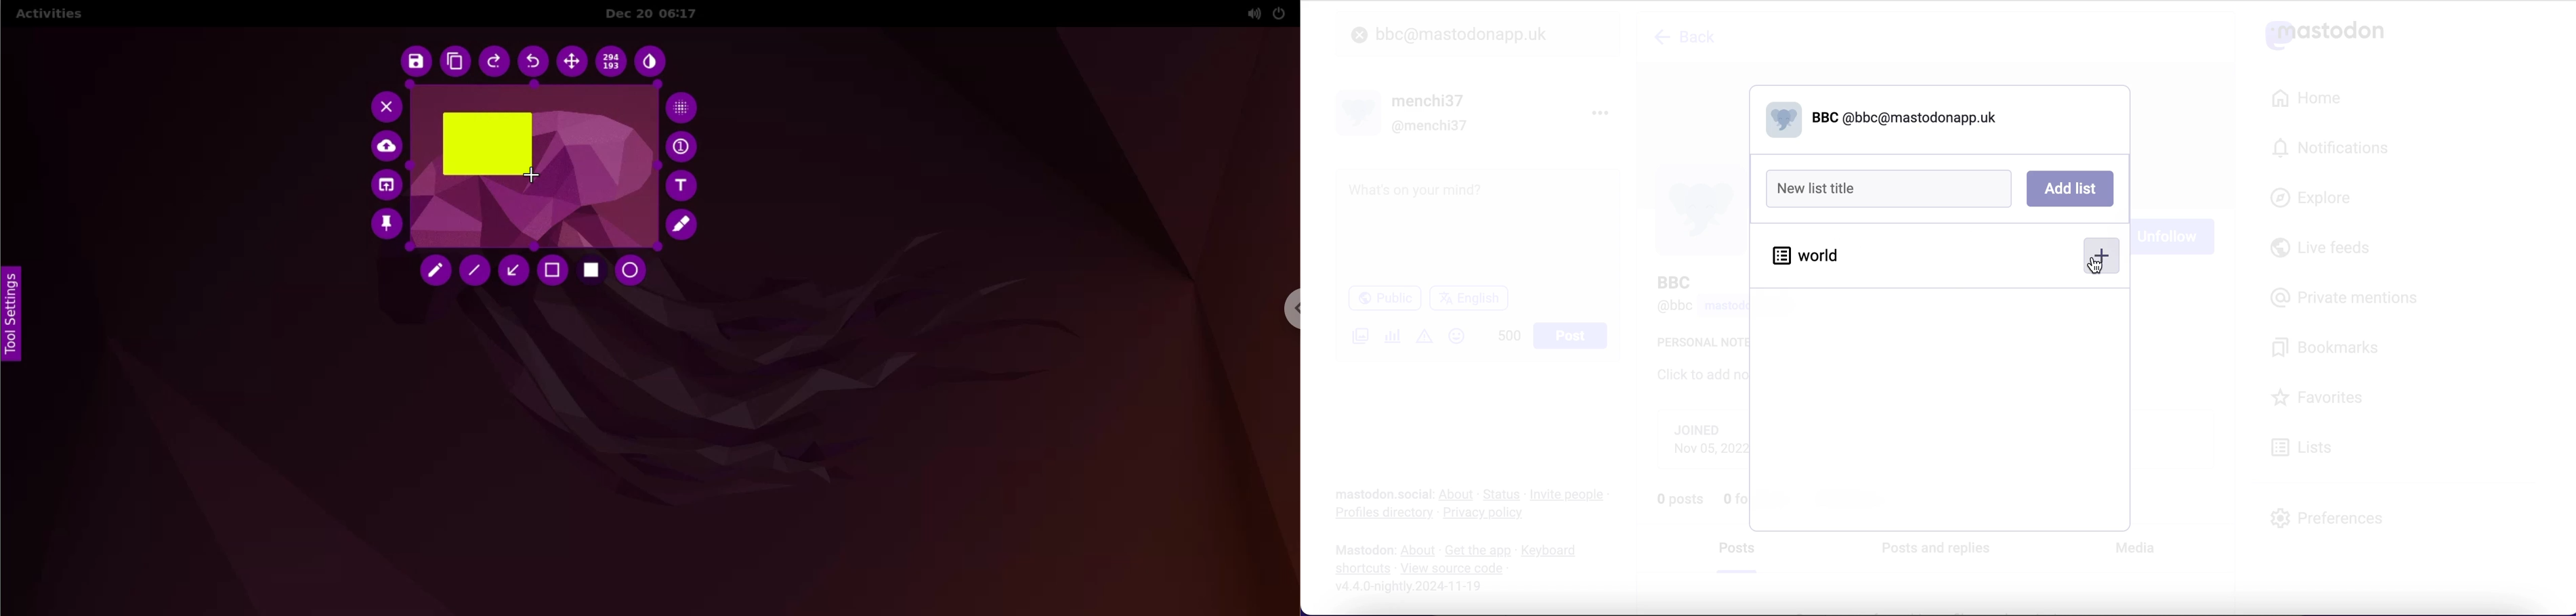 The image size is (2576, 616). I want to click on new list title, so click(1891, 188).